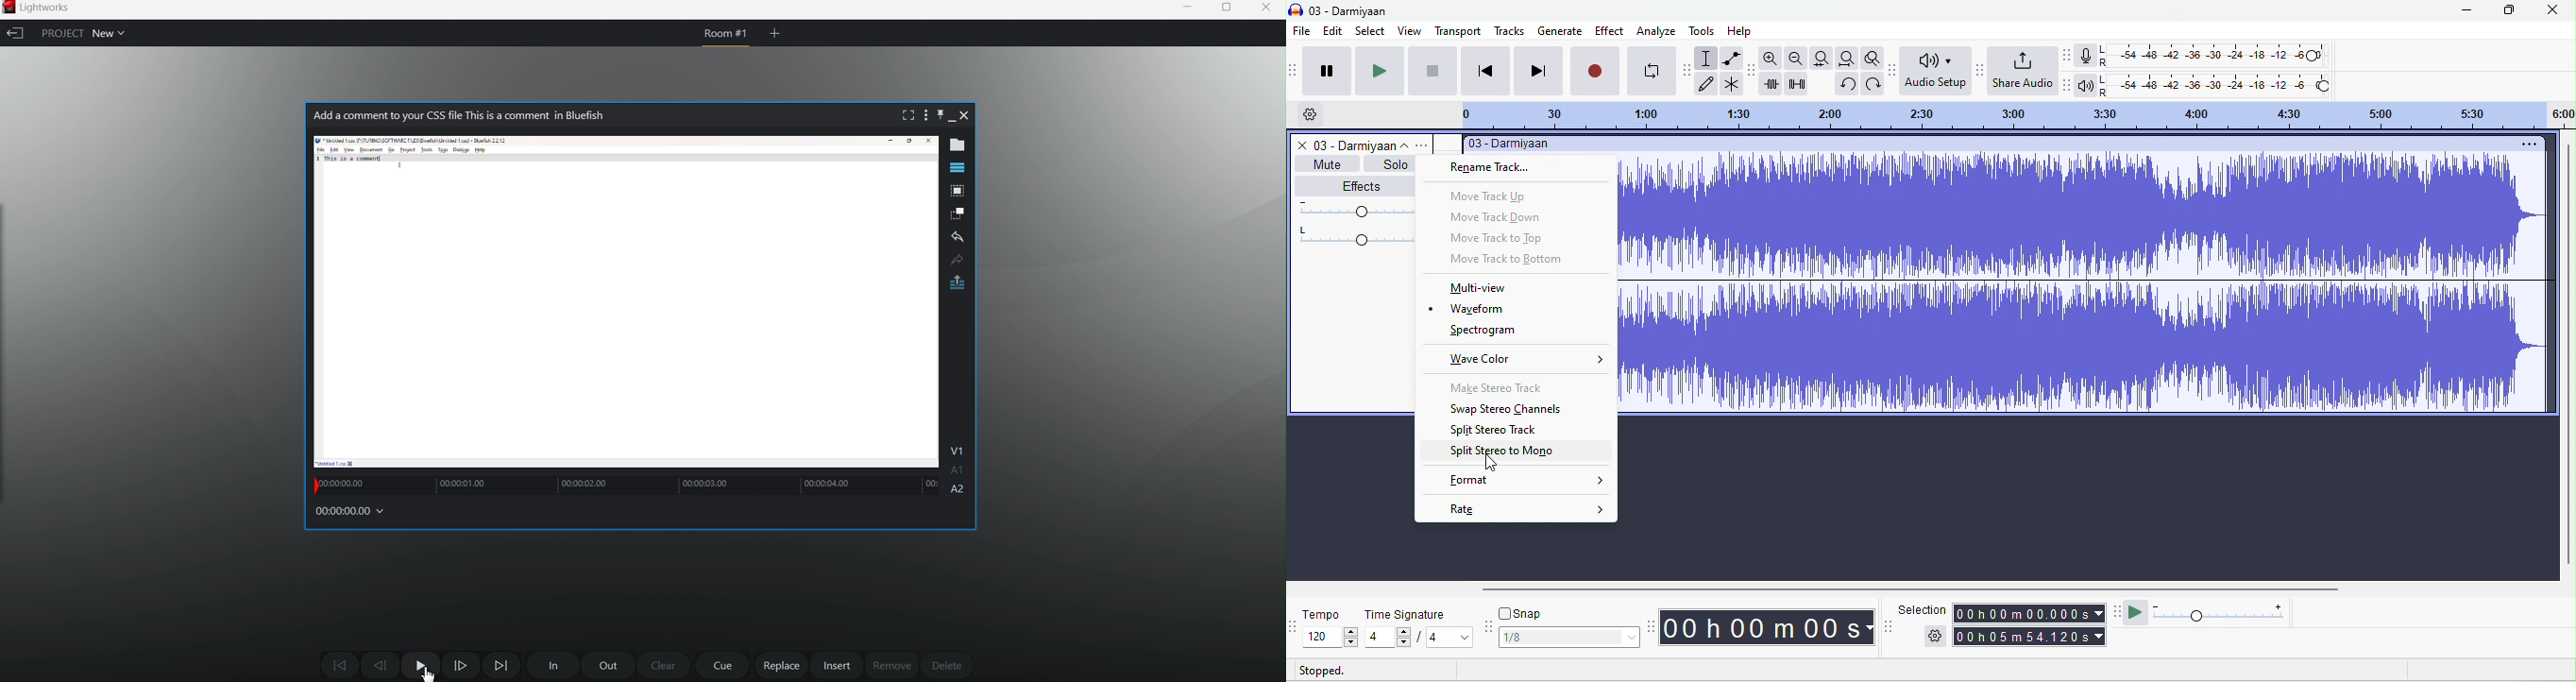  I want to click on audacity time toolbar, so click(1655, 623).